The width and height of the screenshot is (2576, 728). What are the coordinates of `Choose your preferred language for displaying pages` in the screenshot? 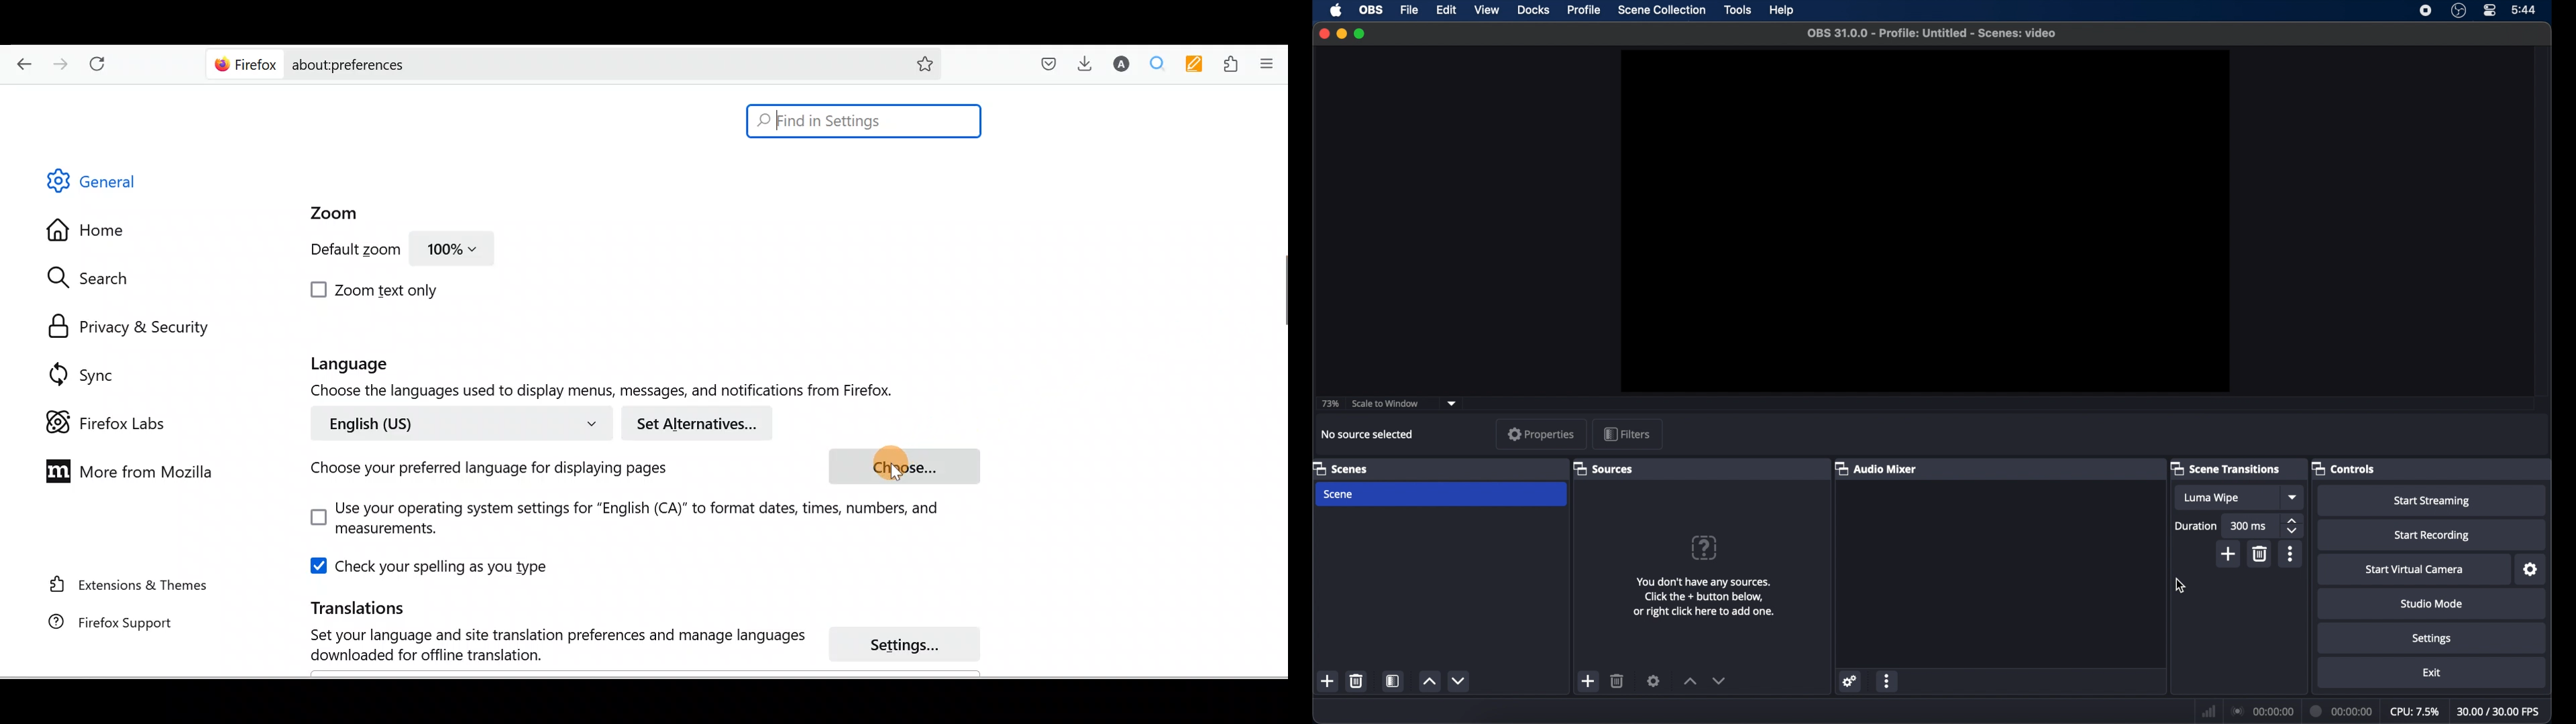 It's located at (484, 471).